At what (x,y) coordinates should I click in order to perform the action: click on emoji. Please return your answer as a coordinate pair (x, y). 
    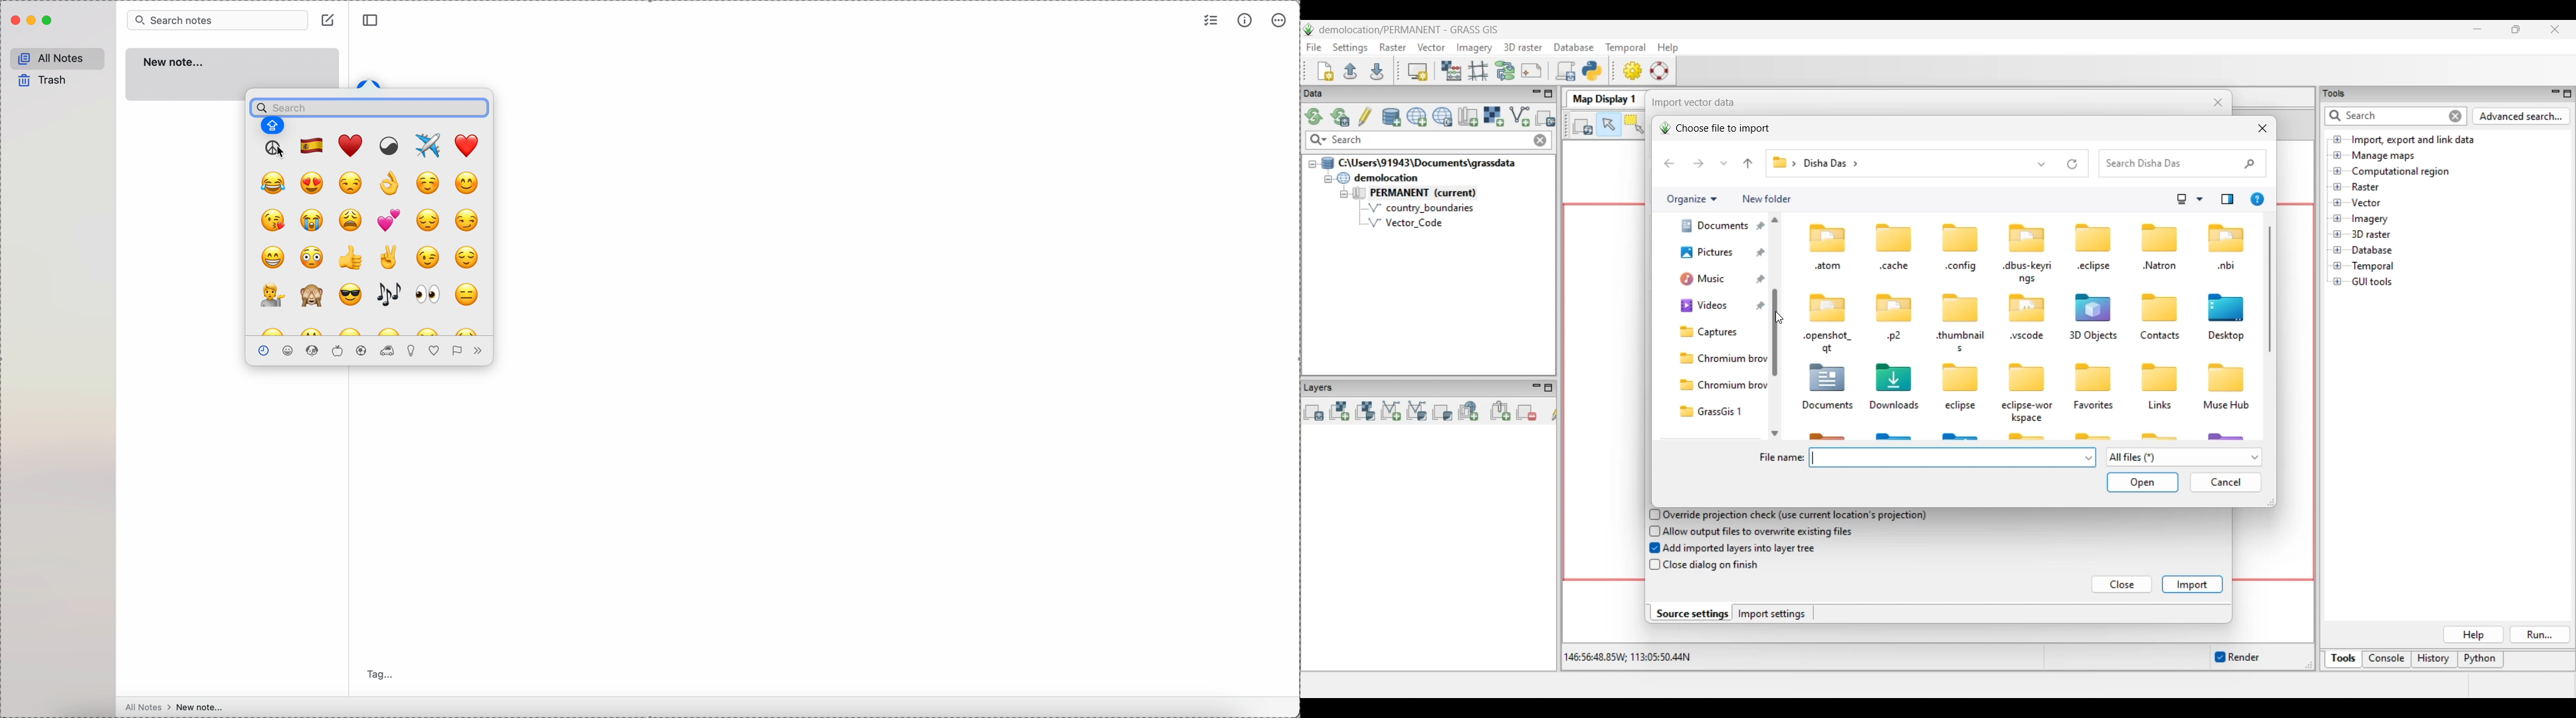
    Looking at the image, I should click on (428, 222).